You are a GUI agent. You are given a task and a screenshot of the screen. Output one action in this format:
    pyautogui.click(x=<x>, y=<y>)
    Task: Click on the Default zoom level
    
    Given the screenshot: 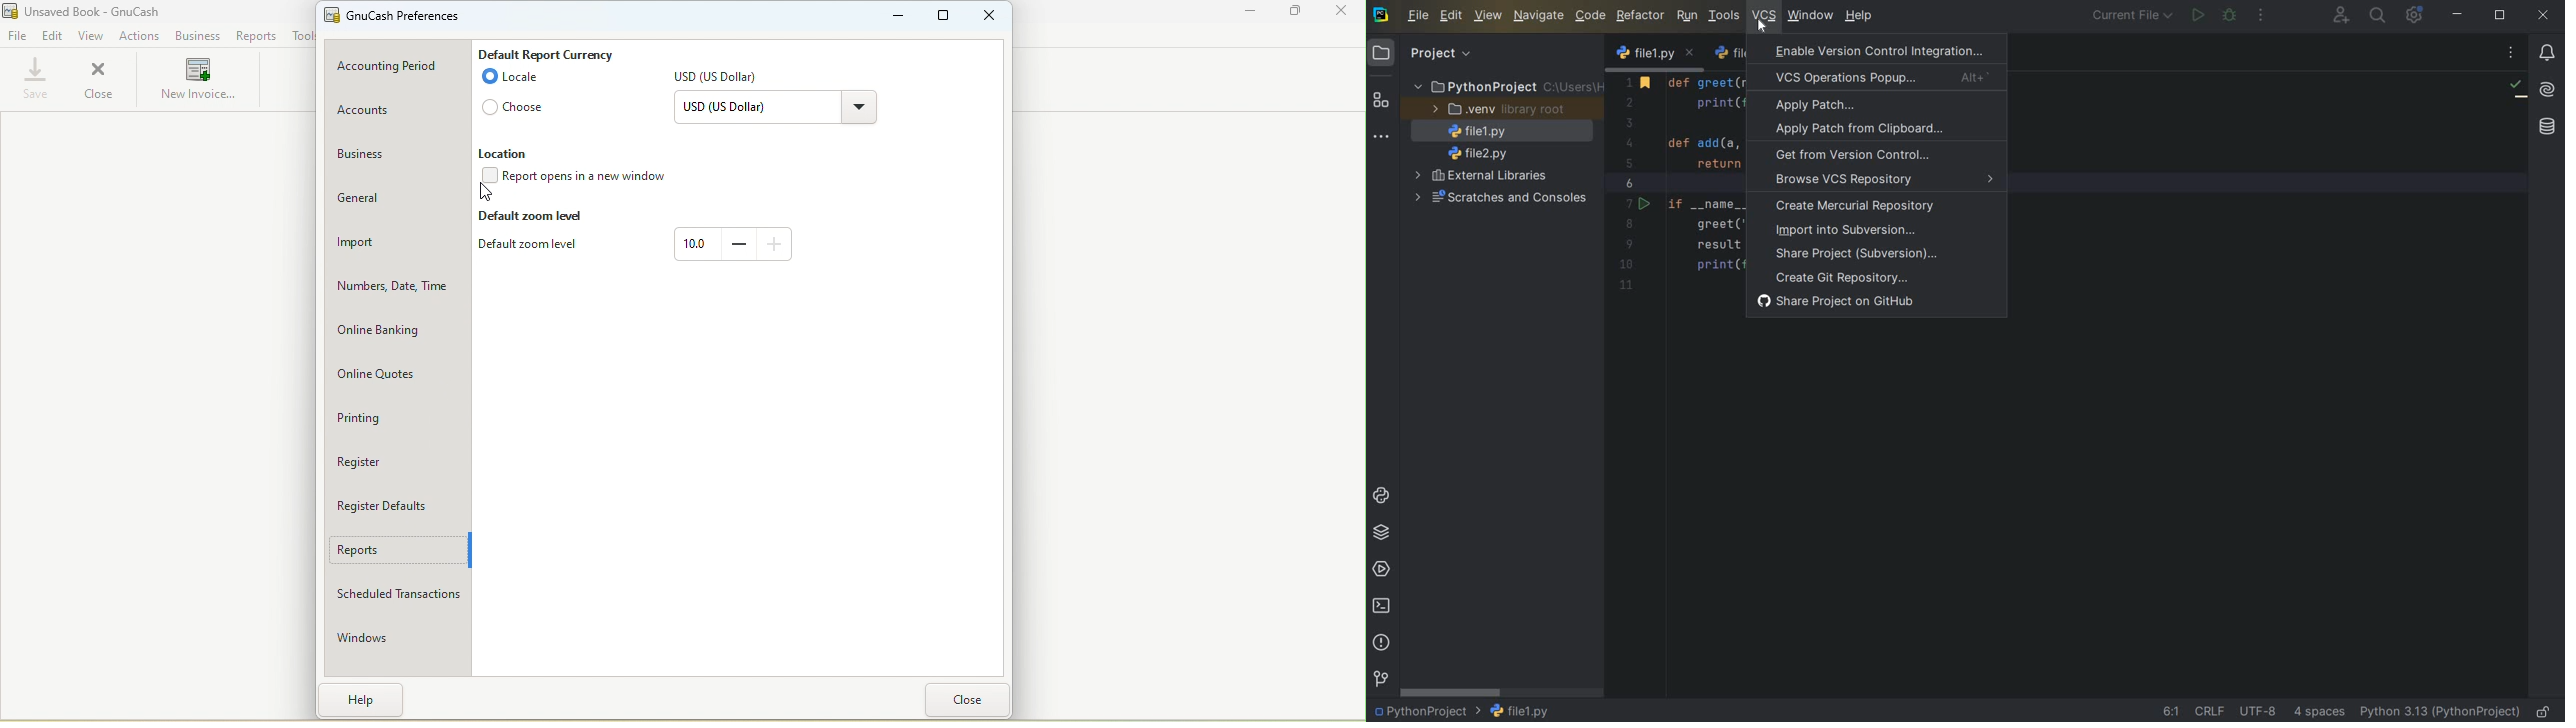 What is the action you would take?
    pyautogui.click(x=534, y=217)
    